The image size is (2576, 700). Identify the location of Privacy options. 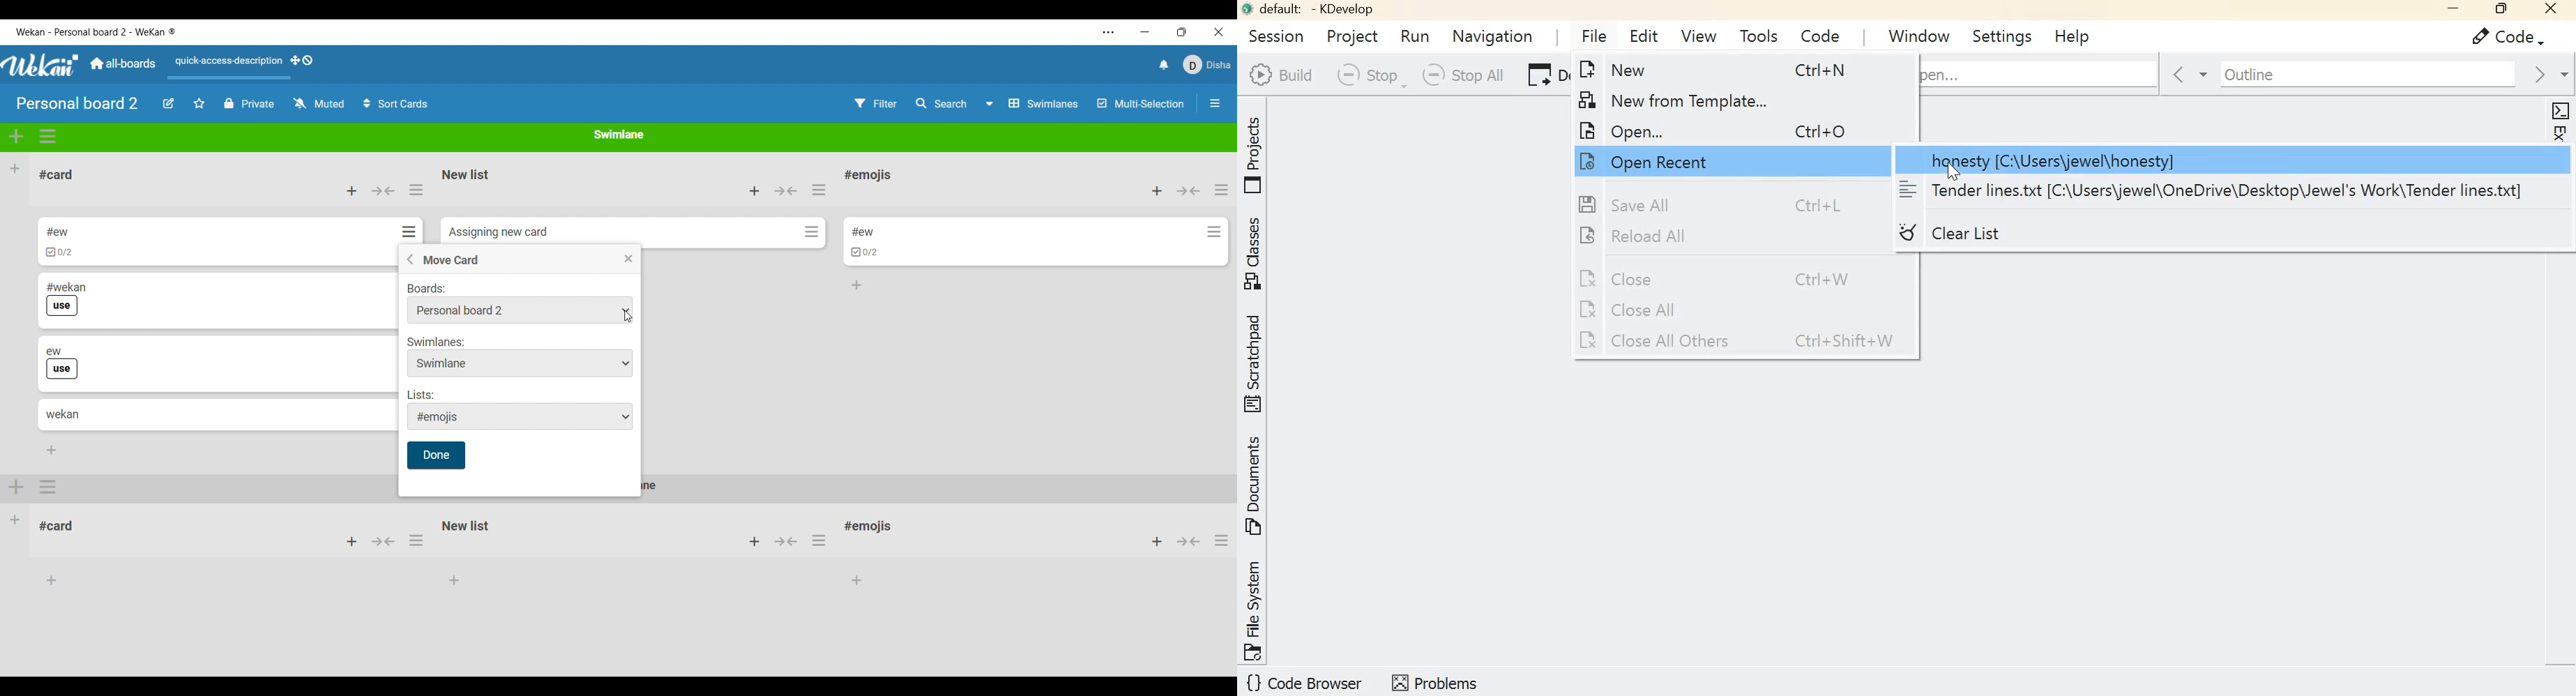
(249, 104).